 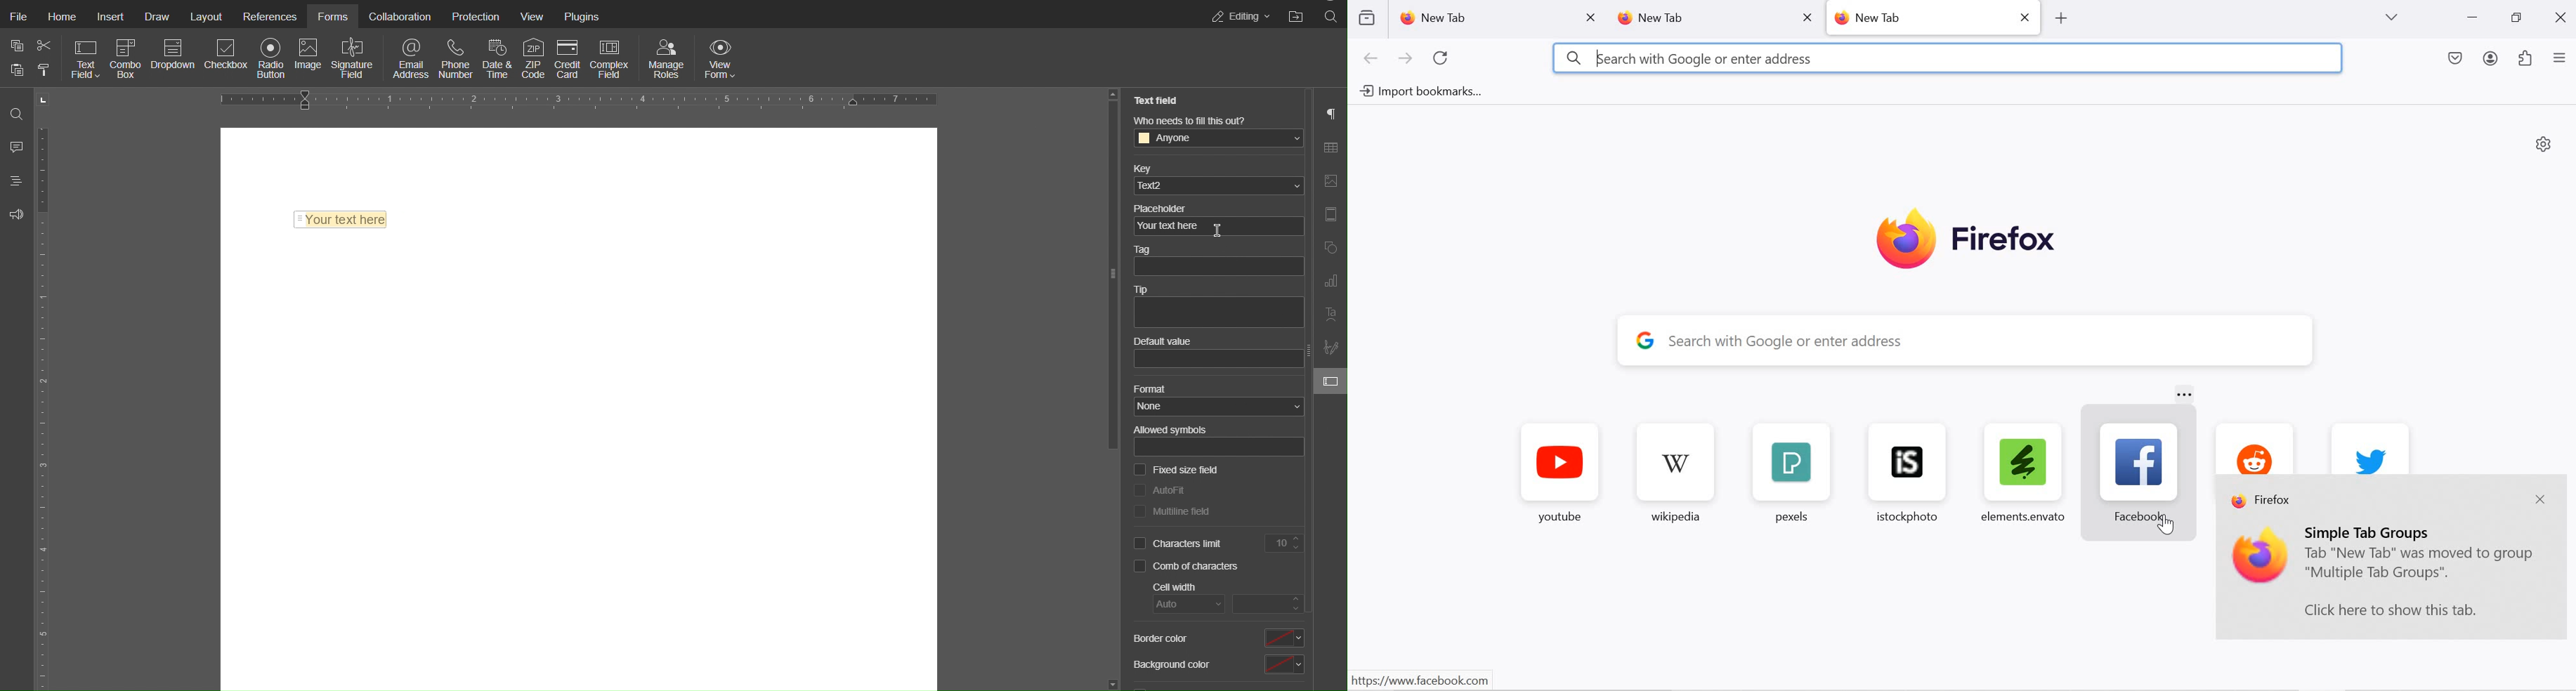 What do you see at coordinates (2563, 16) in the screenshot?
I see `close` at bounding box center [2563, 16].